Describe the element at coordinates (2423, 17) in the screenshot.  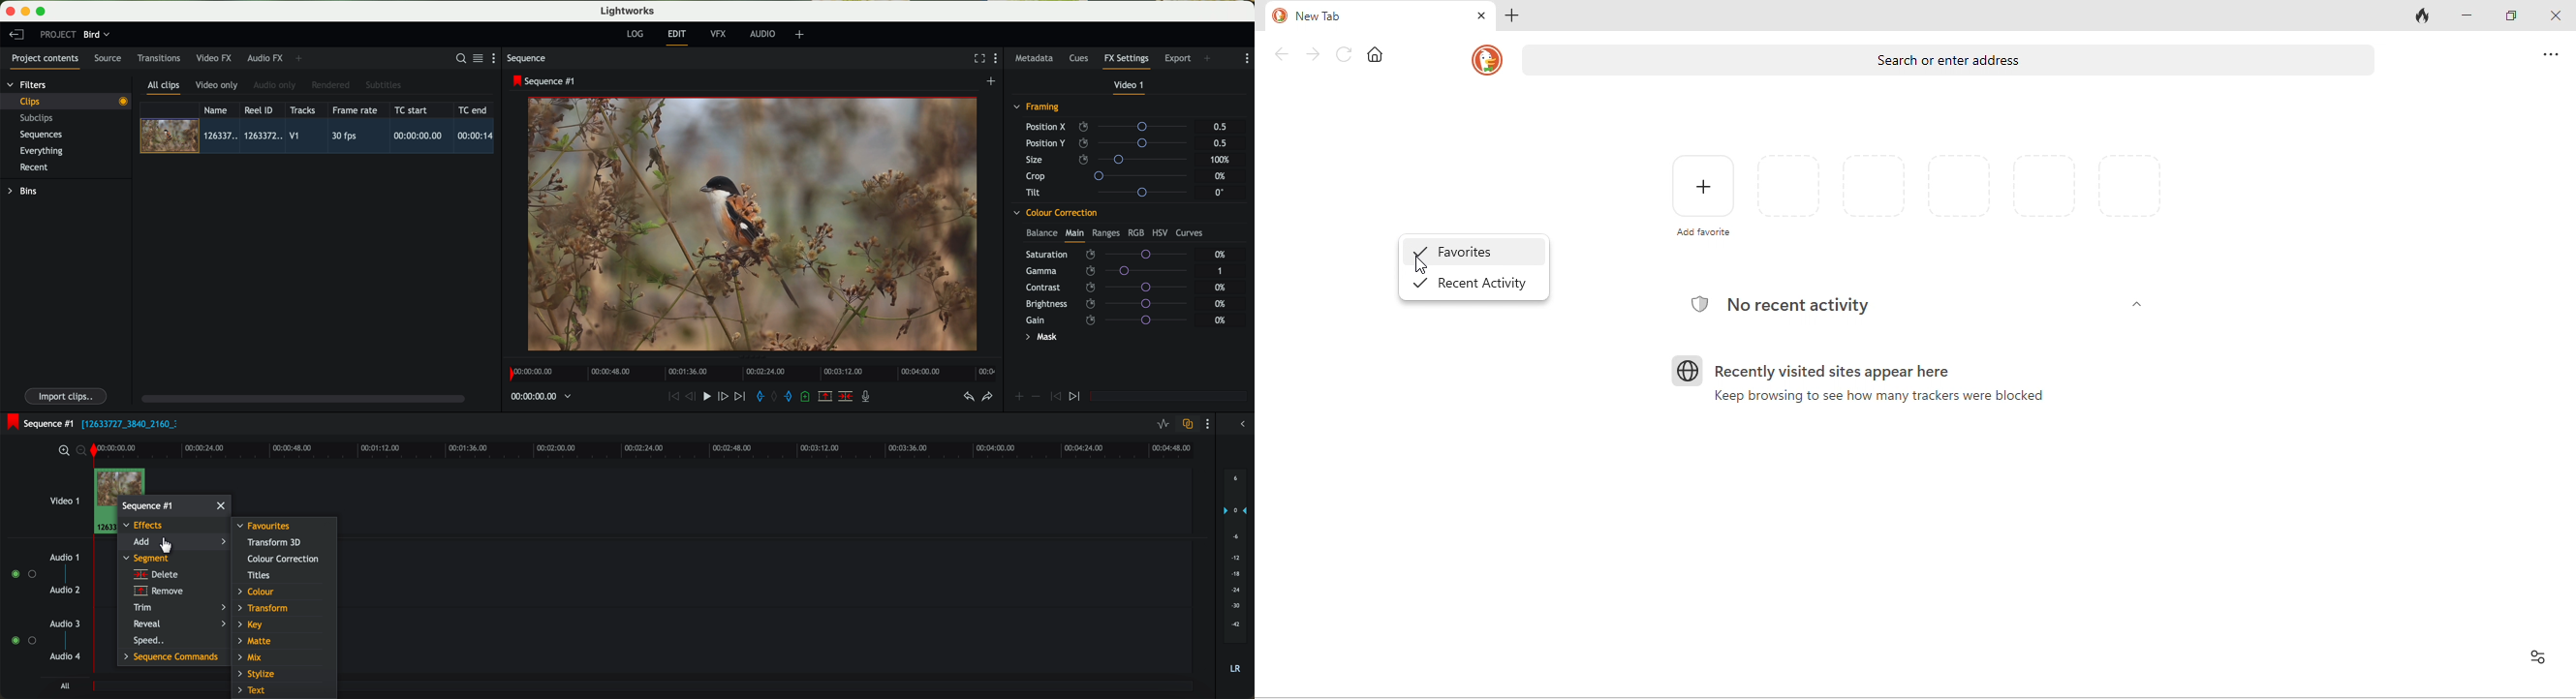
I see `close tab and clear data` at that location.